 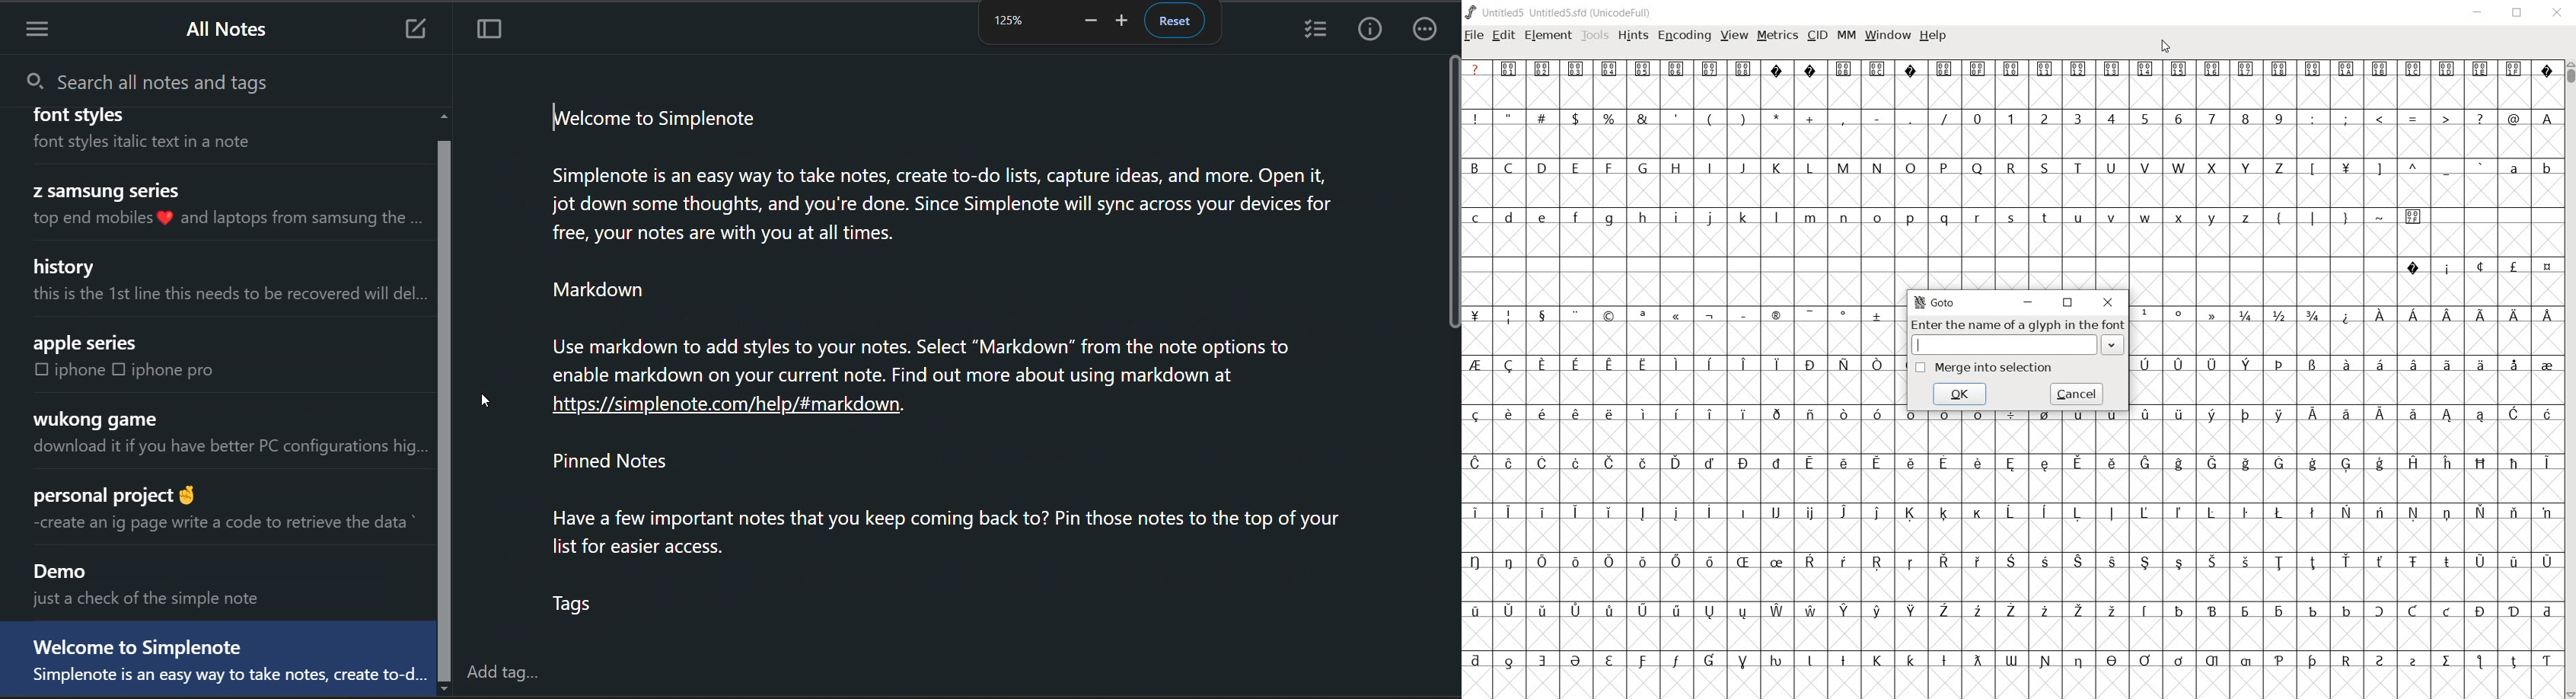 I want to click on Symbol, so click(x=2046, y=68).